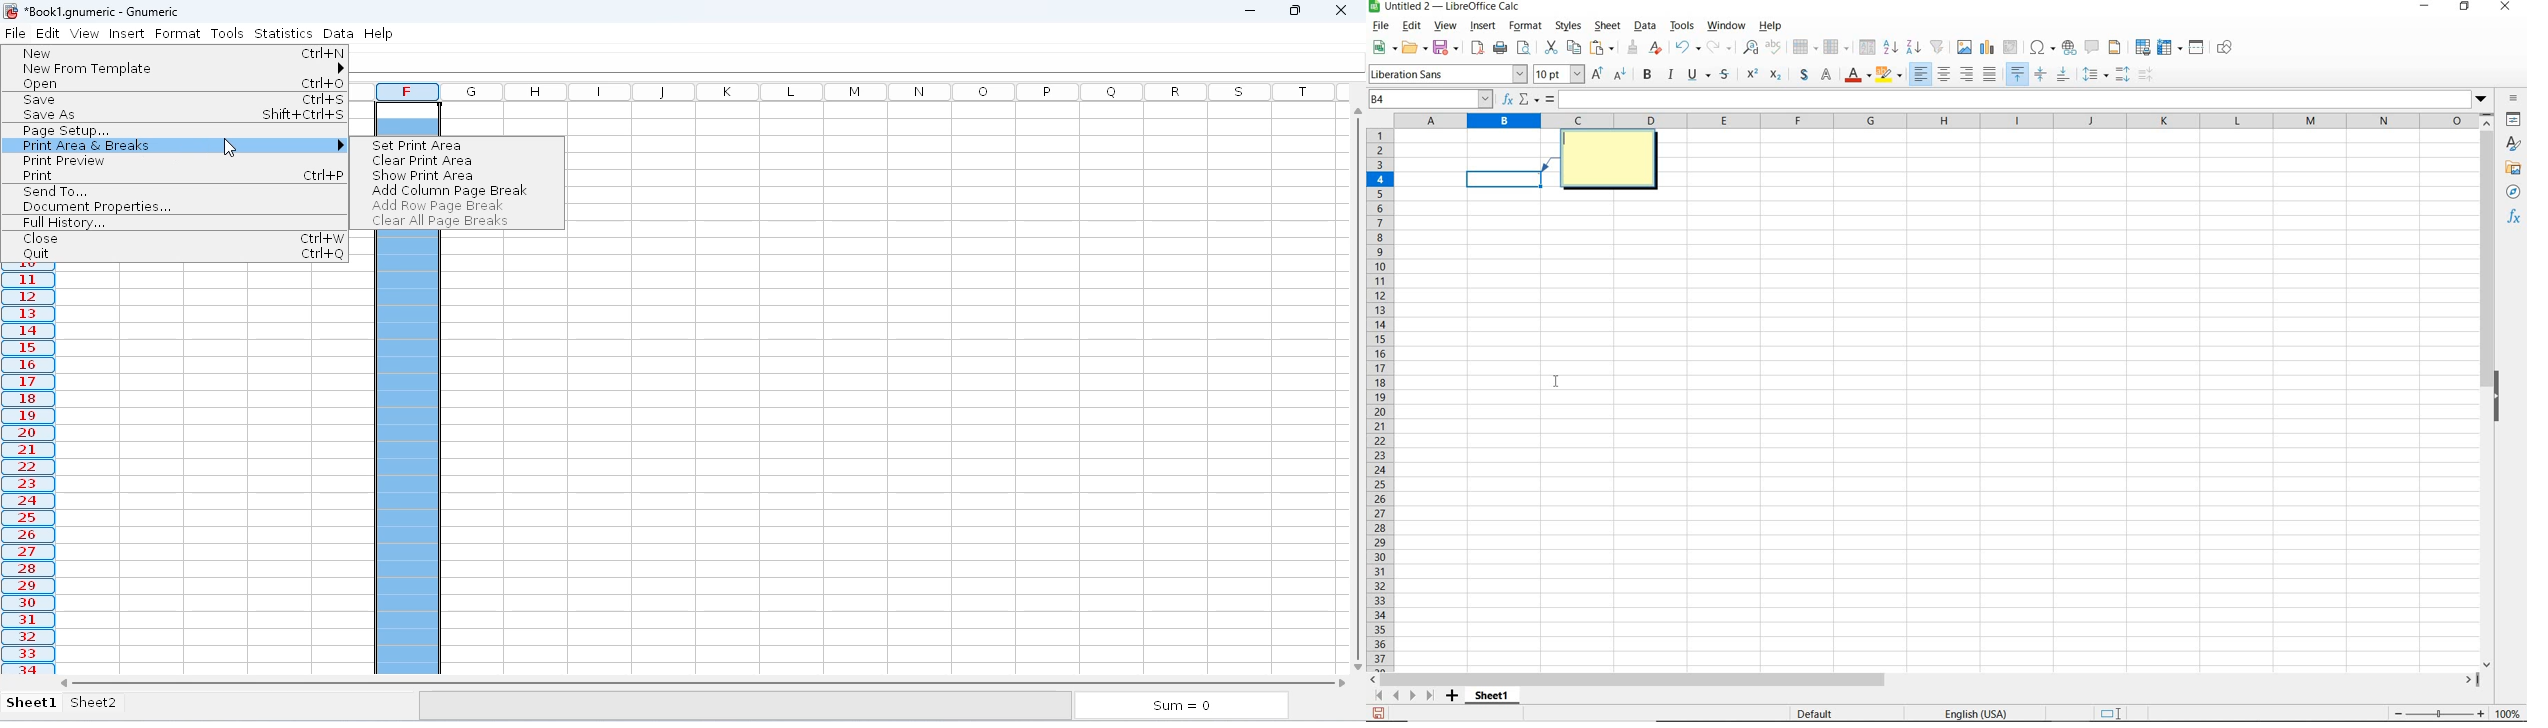 This screenshot has width=2548, height=728. What do you see at coordinates (1805, 46) in the screenshot?
I see `row` at bounding box center [1805, 46].